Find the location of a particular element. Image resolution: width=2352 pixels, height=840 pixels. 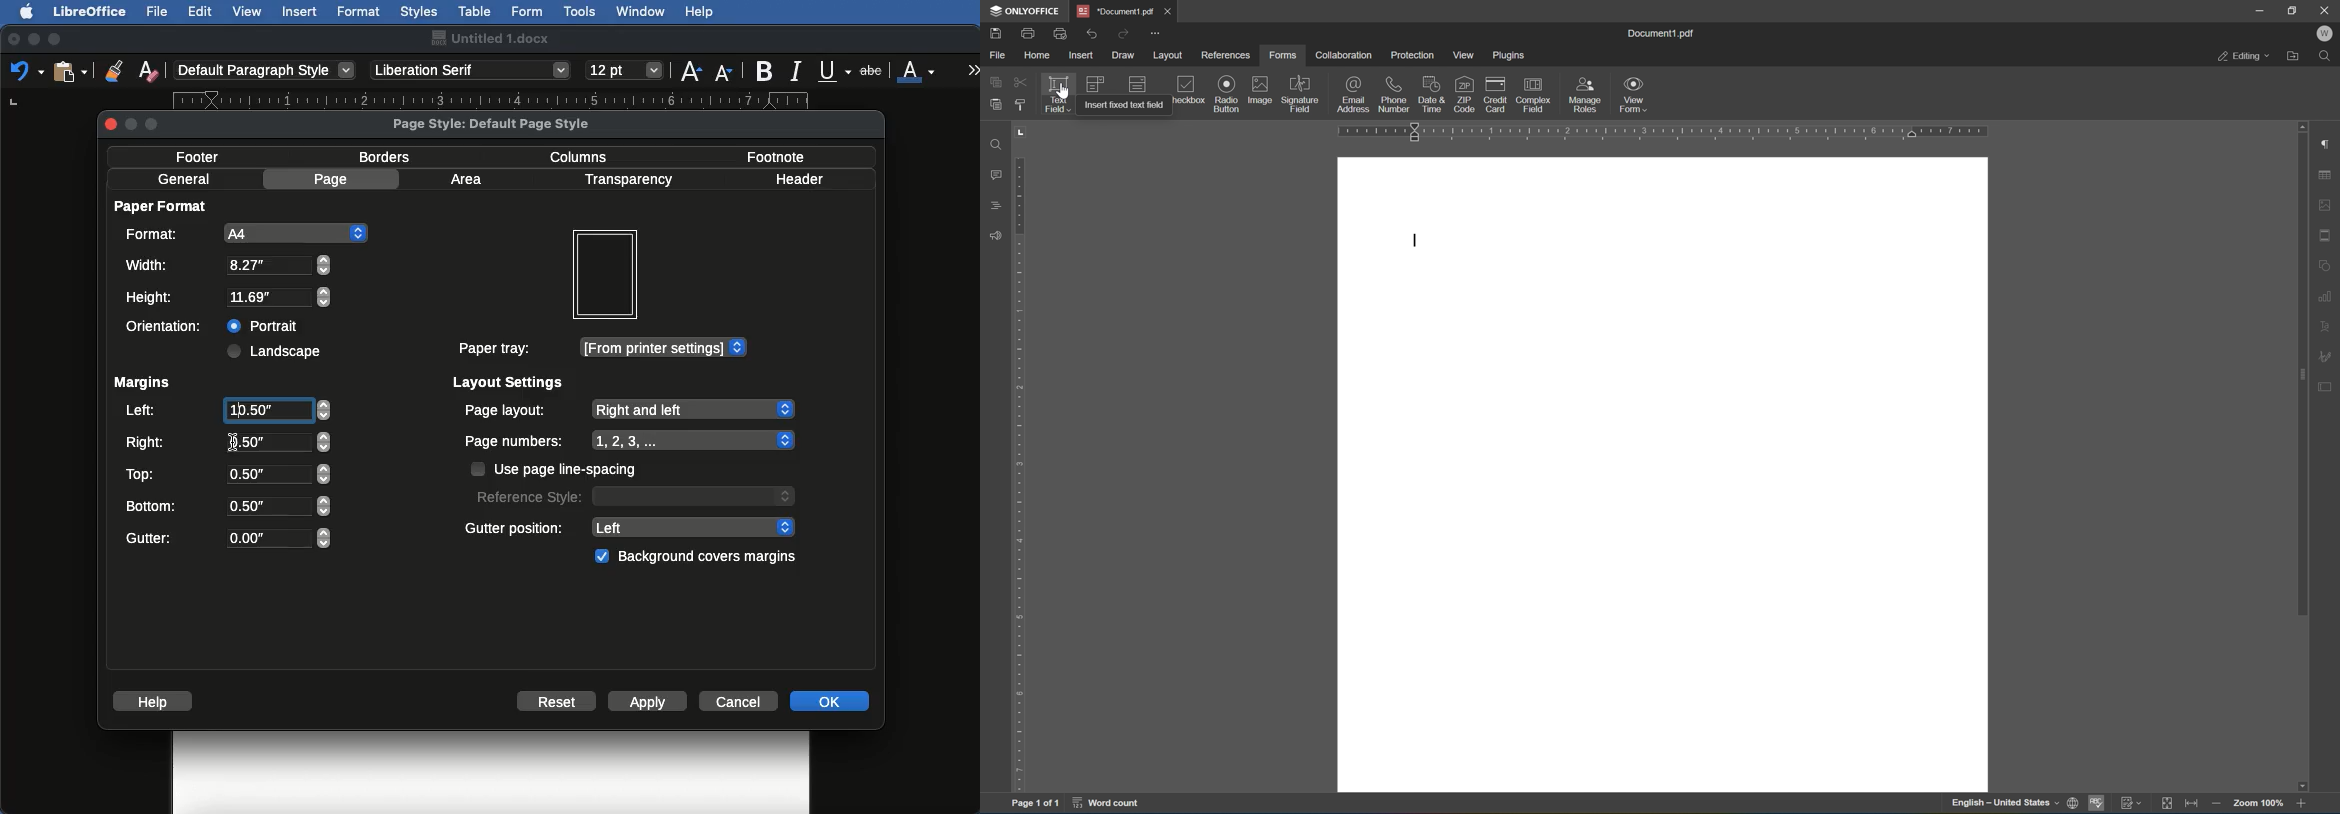

Background covers margins is located at coordinates (699, 557).